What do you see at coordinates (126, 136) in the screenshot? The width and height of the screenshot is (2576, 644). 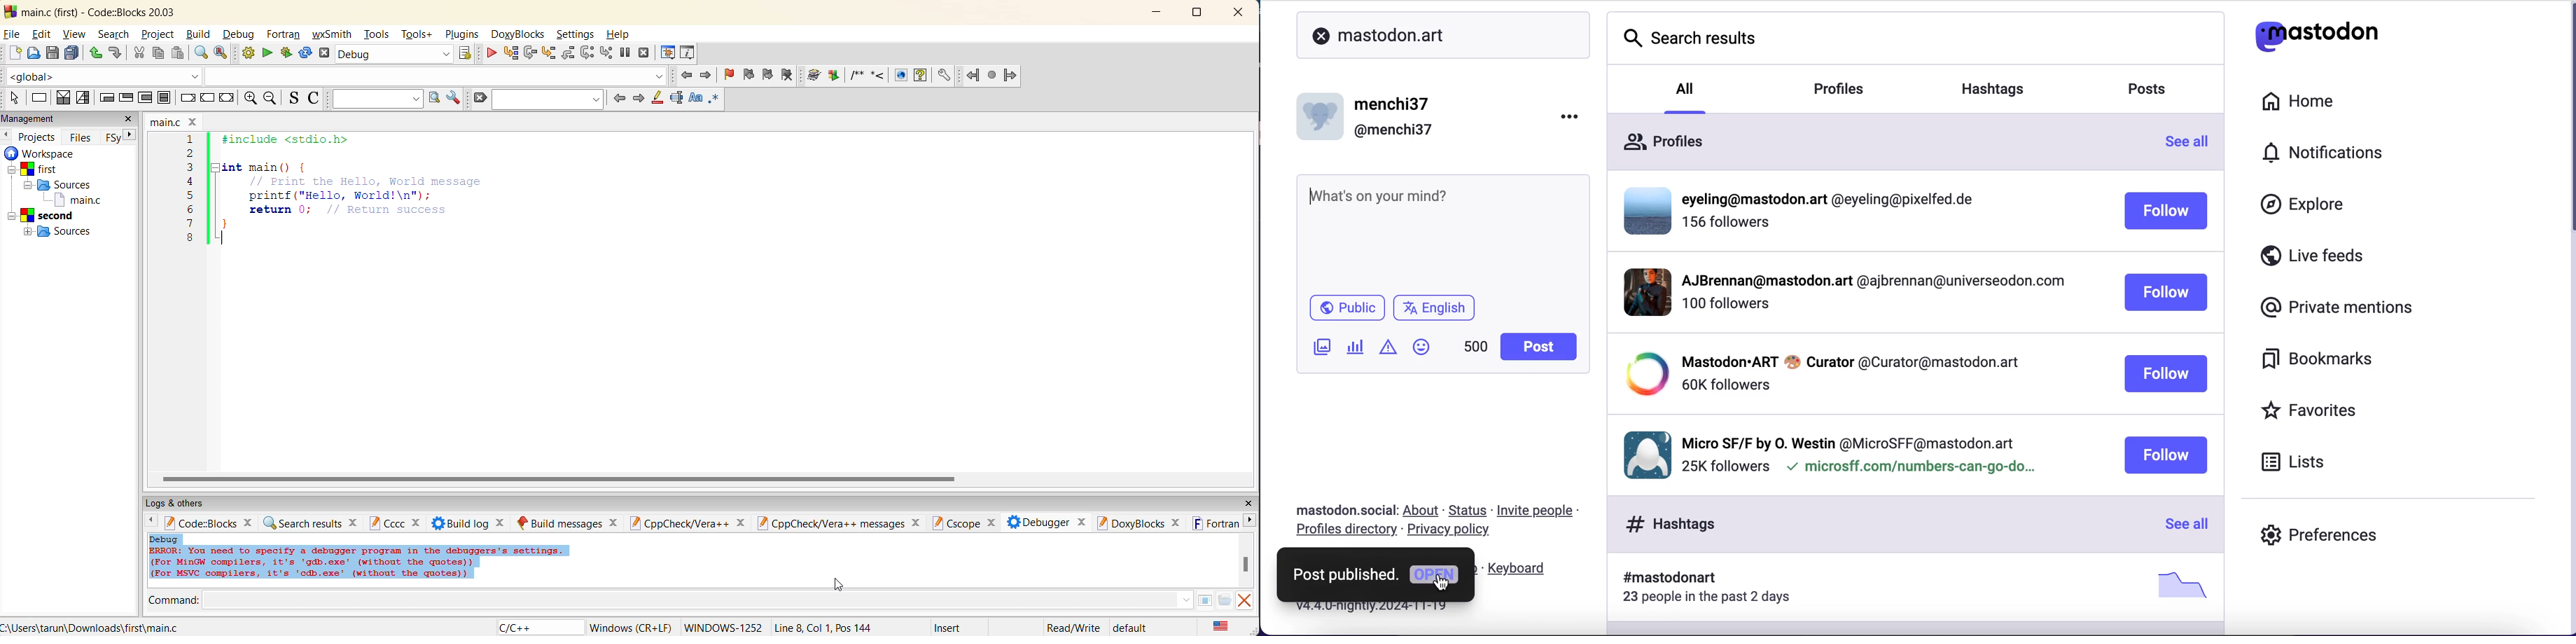 I see `next` at bounding box center [126, 136].